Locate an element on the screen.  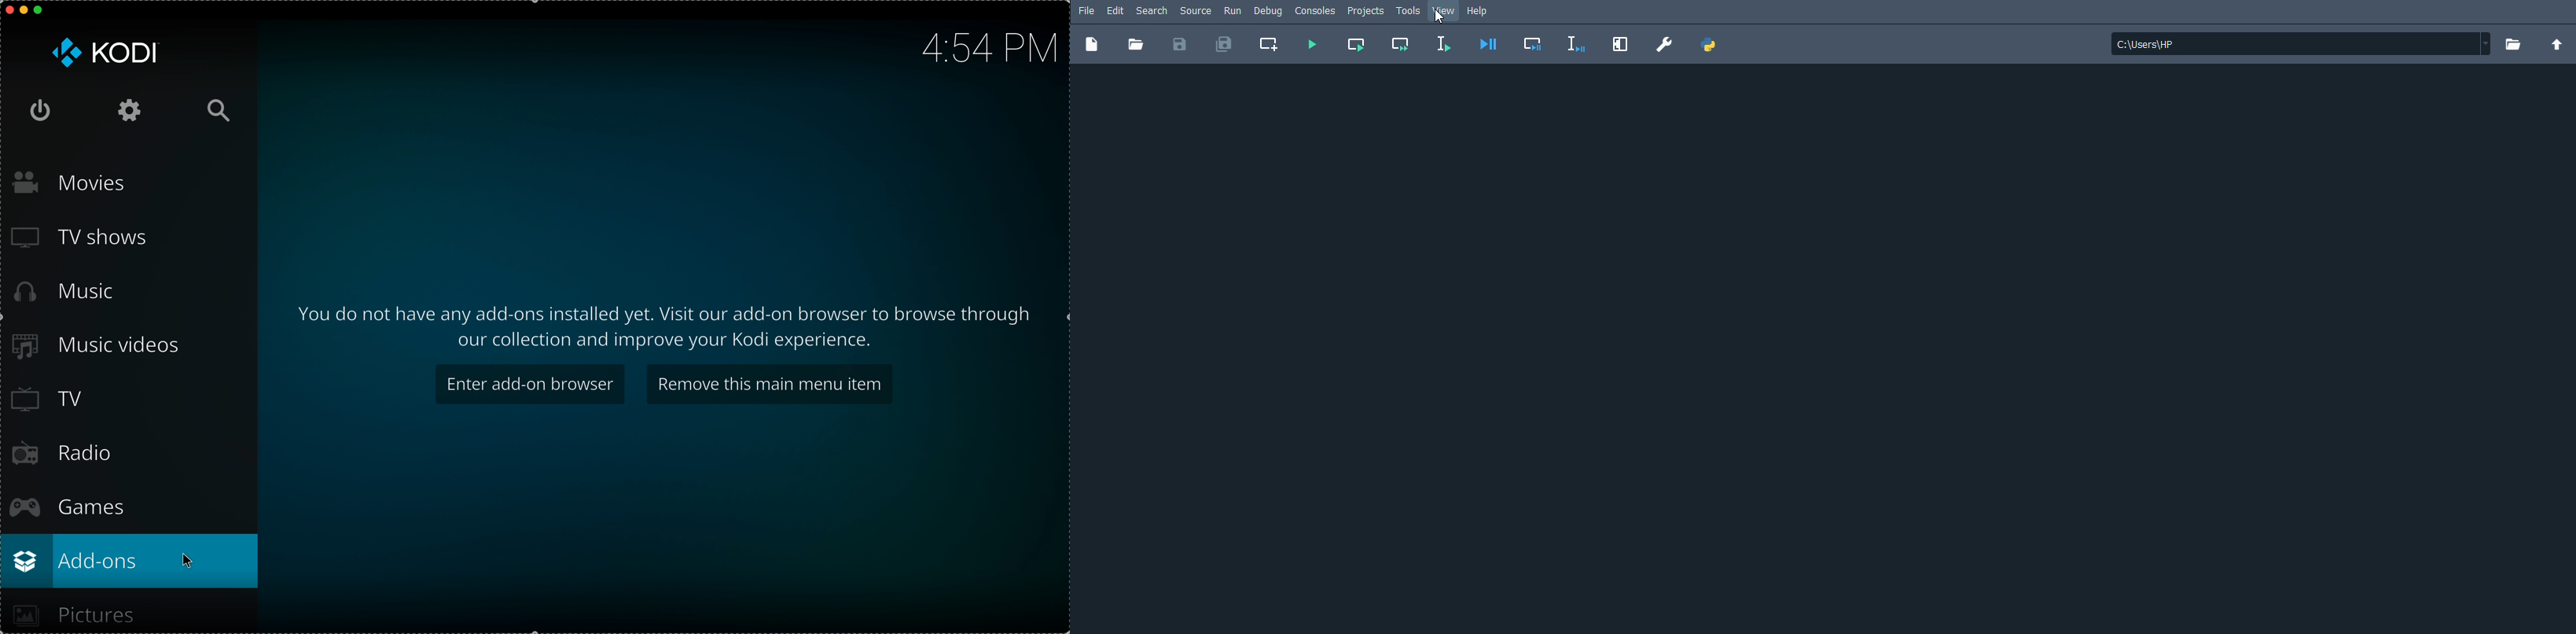
Debug selection or current line is located at coordinates (1577, 45).